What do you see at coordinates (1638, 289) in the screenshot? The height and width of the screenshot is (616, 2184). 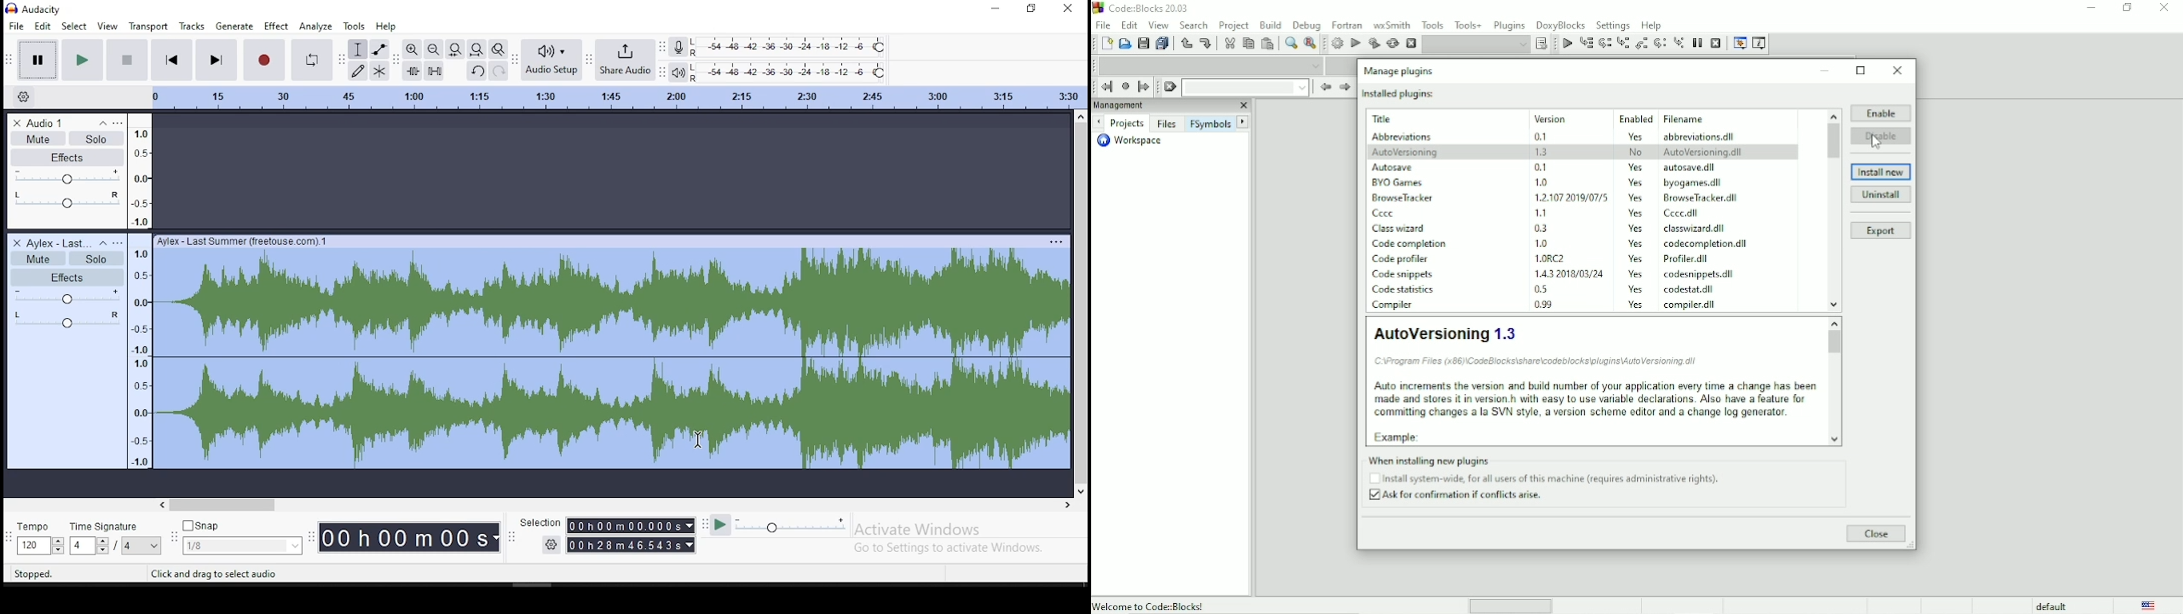 I see `Yes` at bounding box center [1638, 289].